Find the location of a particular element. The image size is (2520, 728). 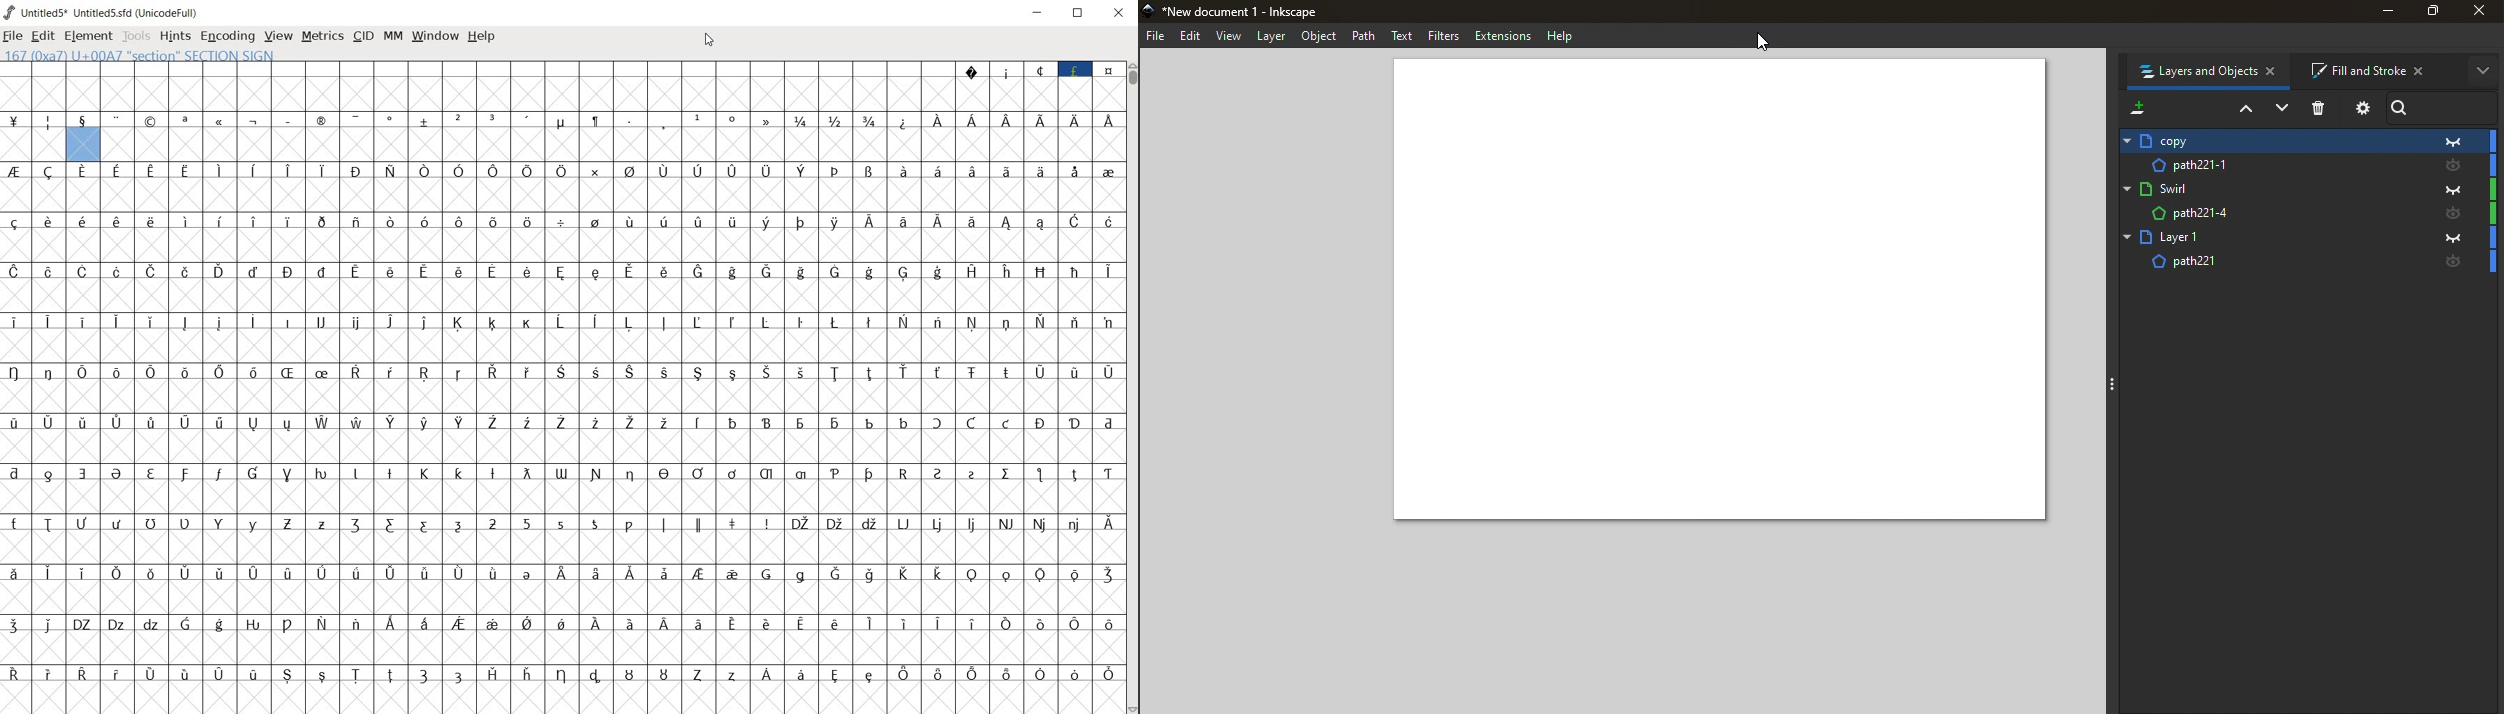

window is located at coordinates (435, 35).